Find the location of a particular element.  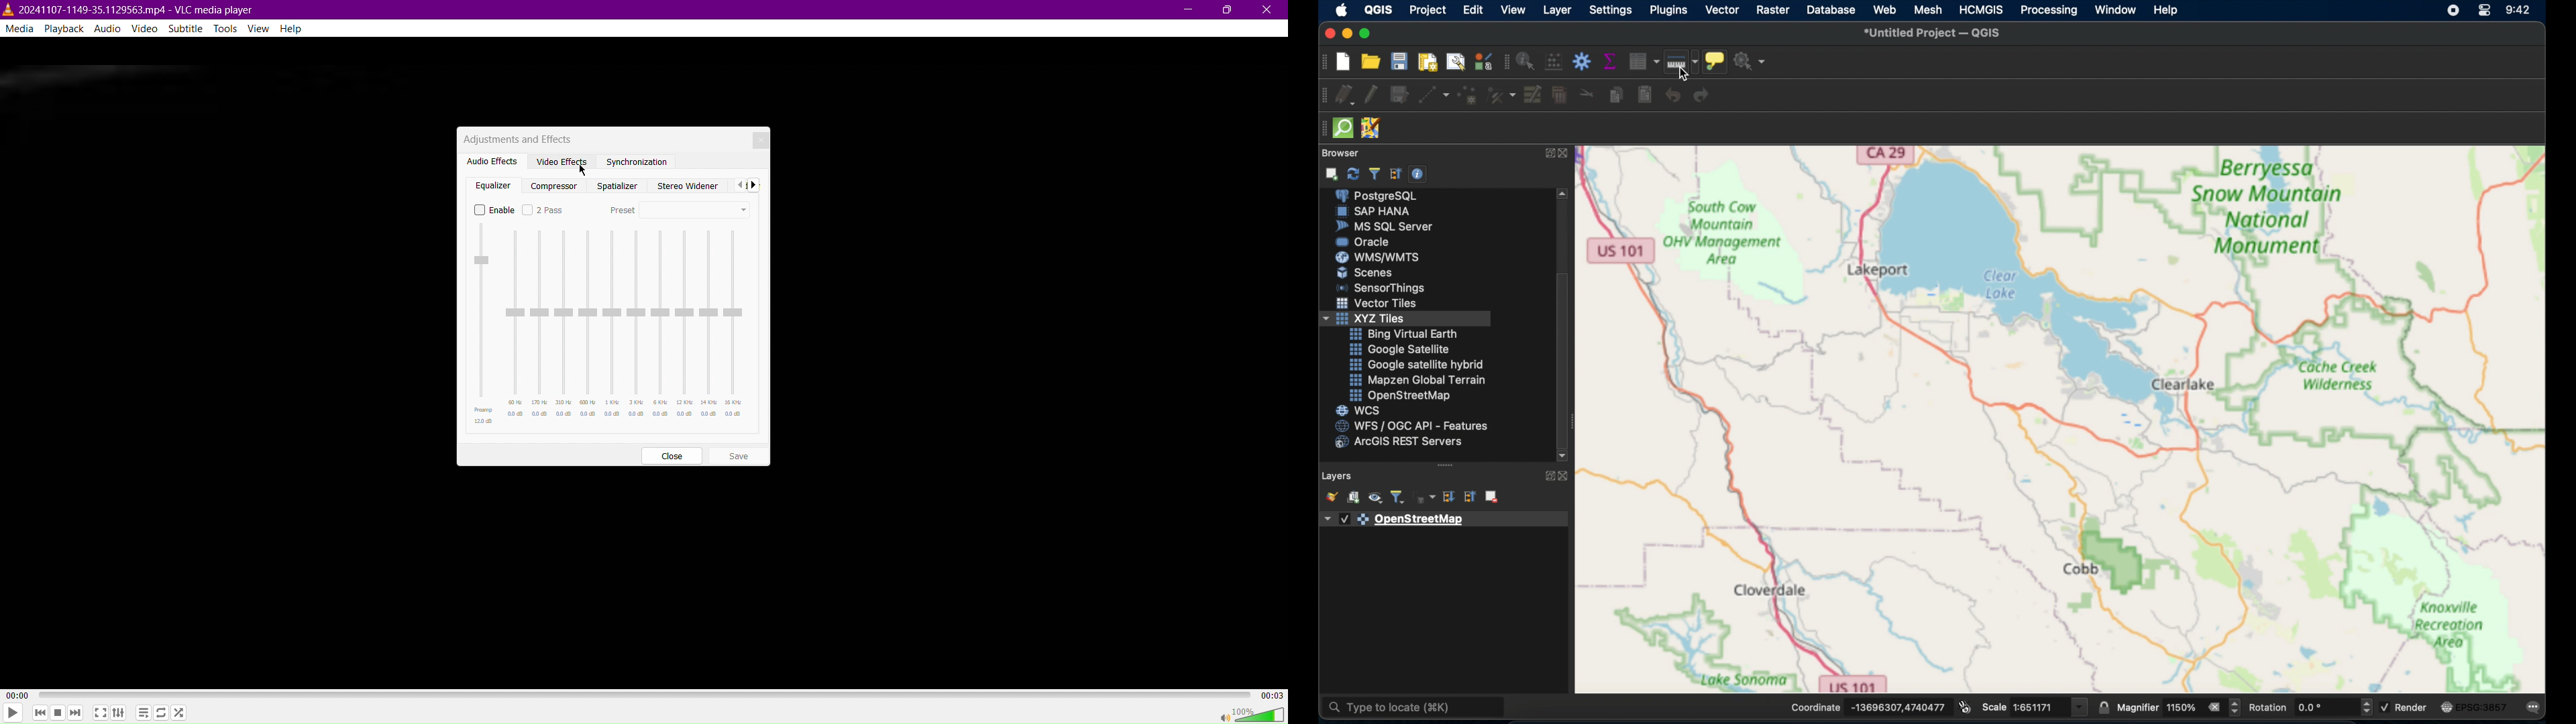

00:03 is located at coordinates (1271, 694).